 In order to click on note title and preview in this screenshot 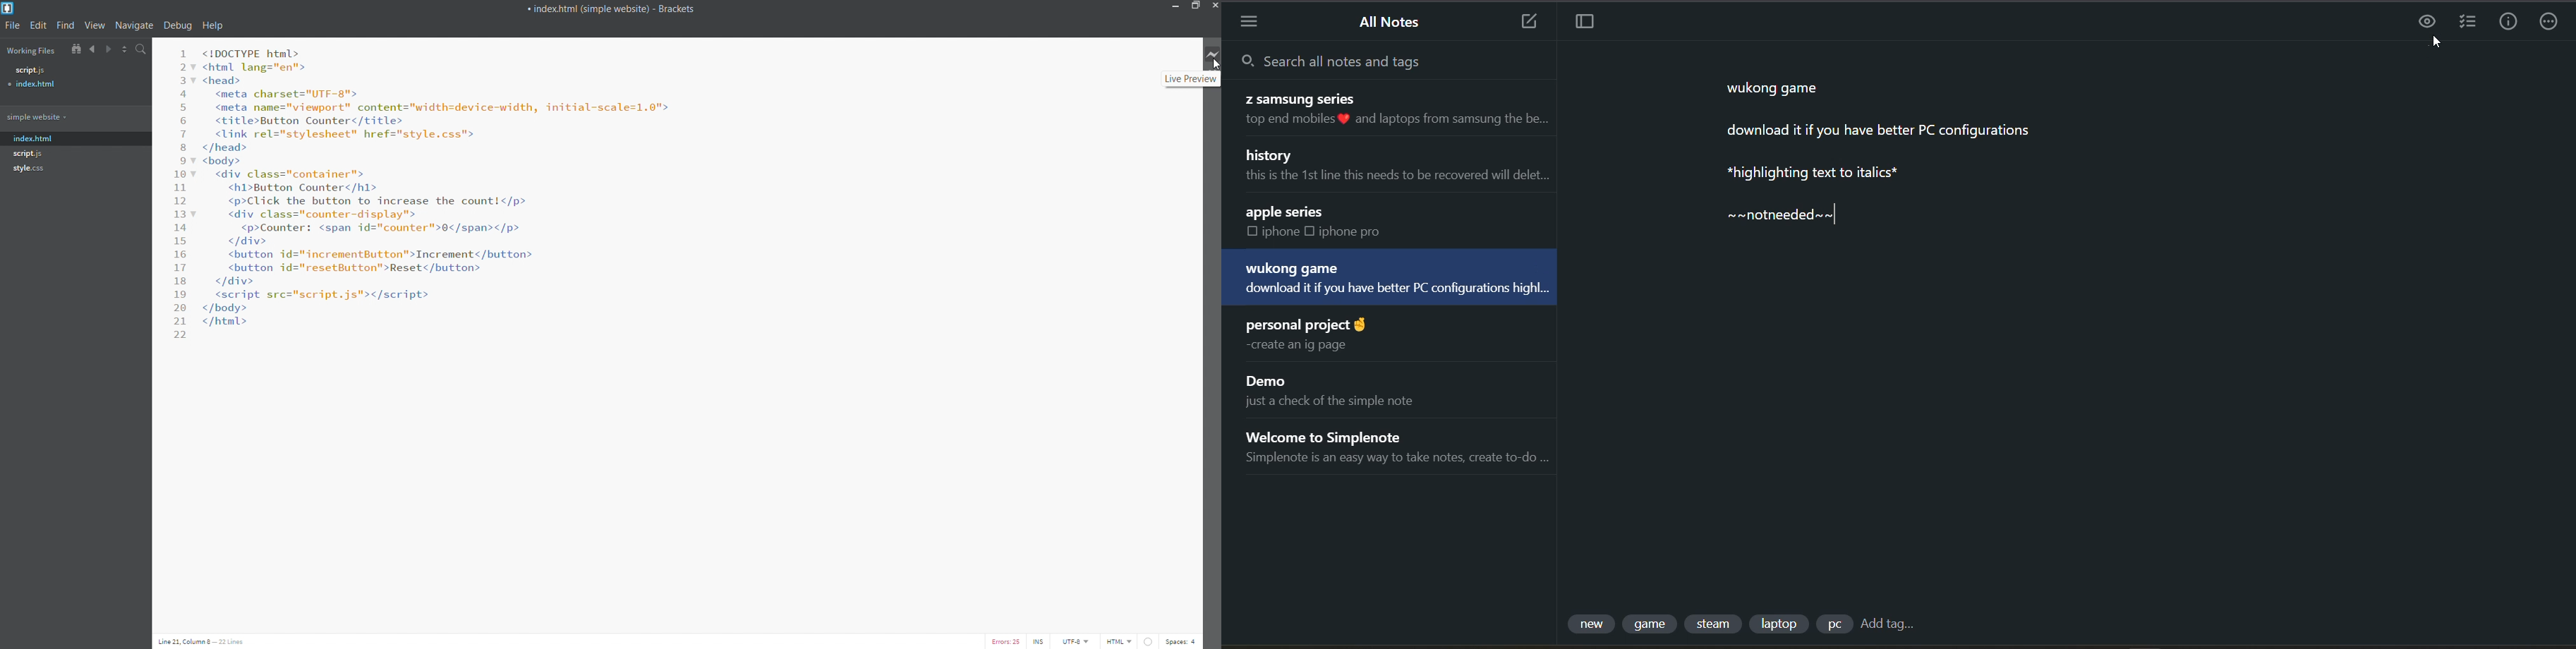, I will do `click(1389, 110)`.